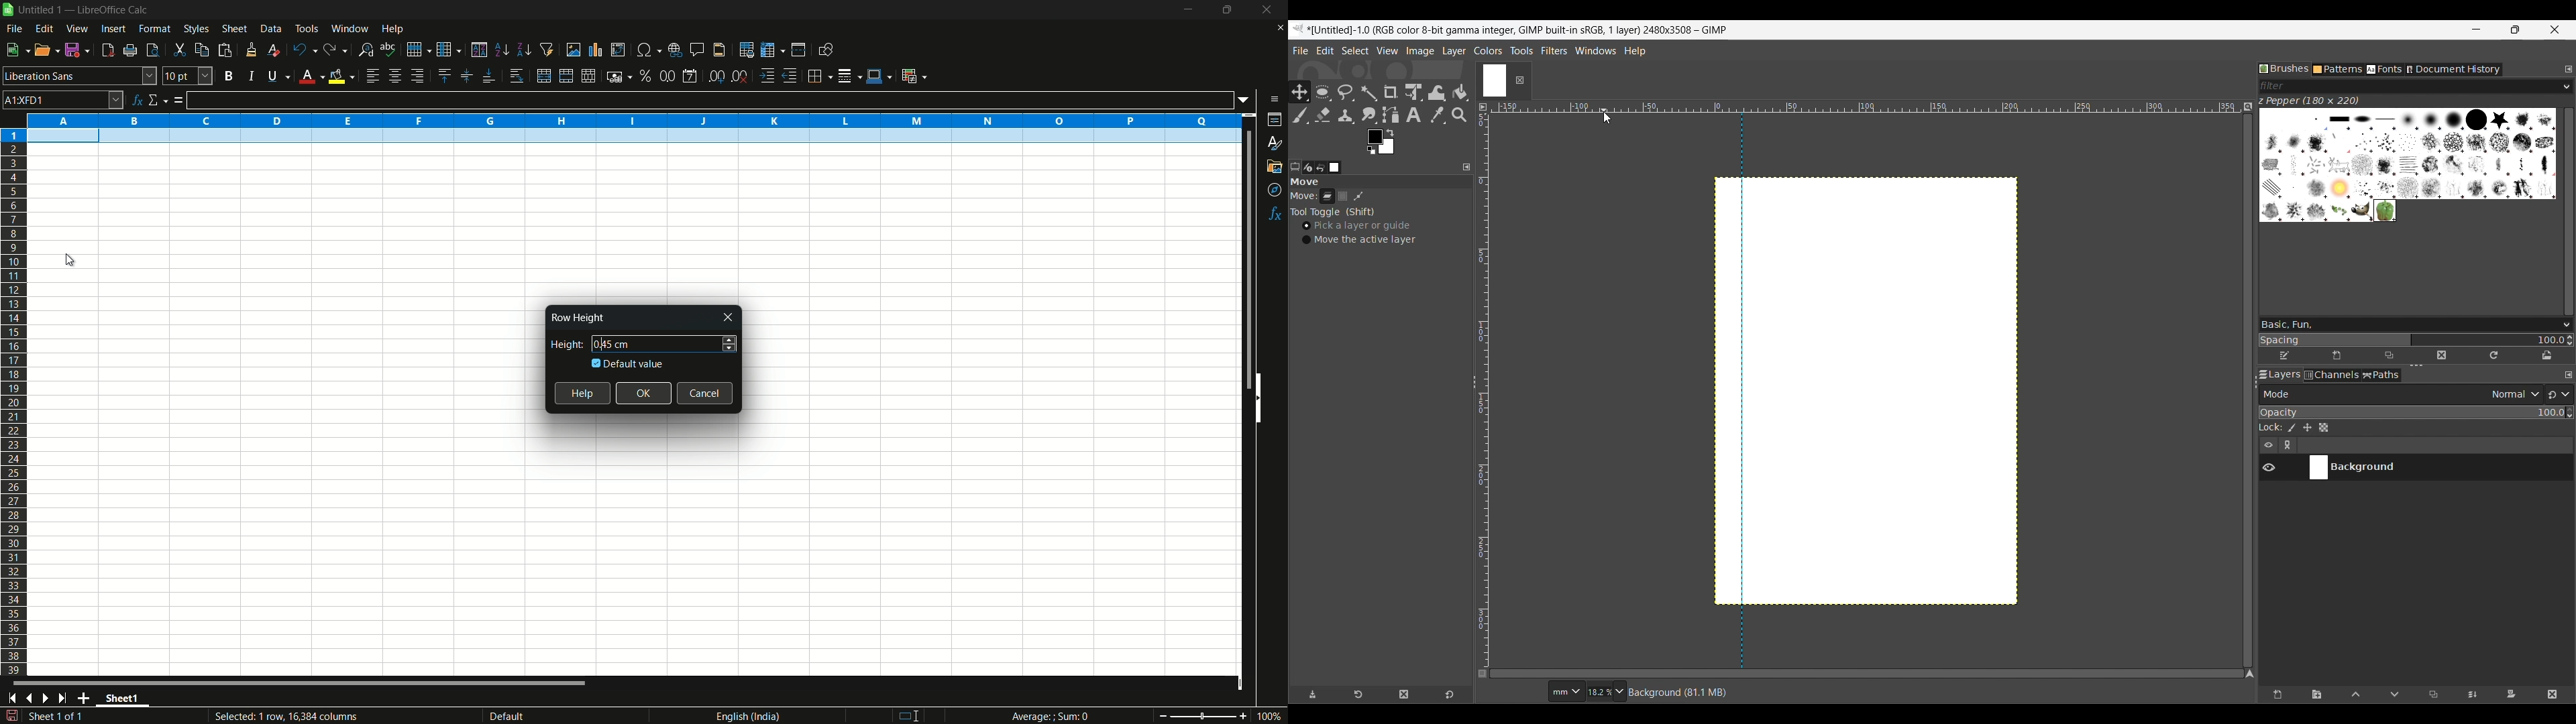 The height and width of the screenshot is (728, 2576). I want to click on edit menu, so click(44, 28).